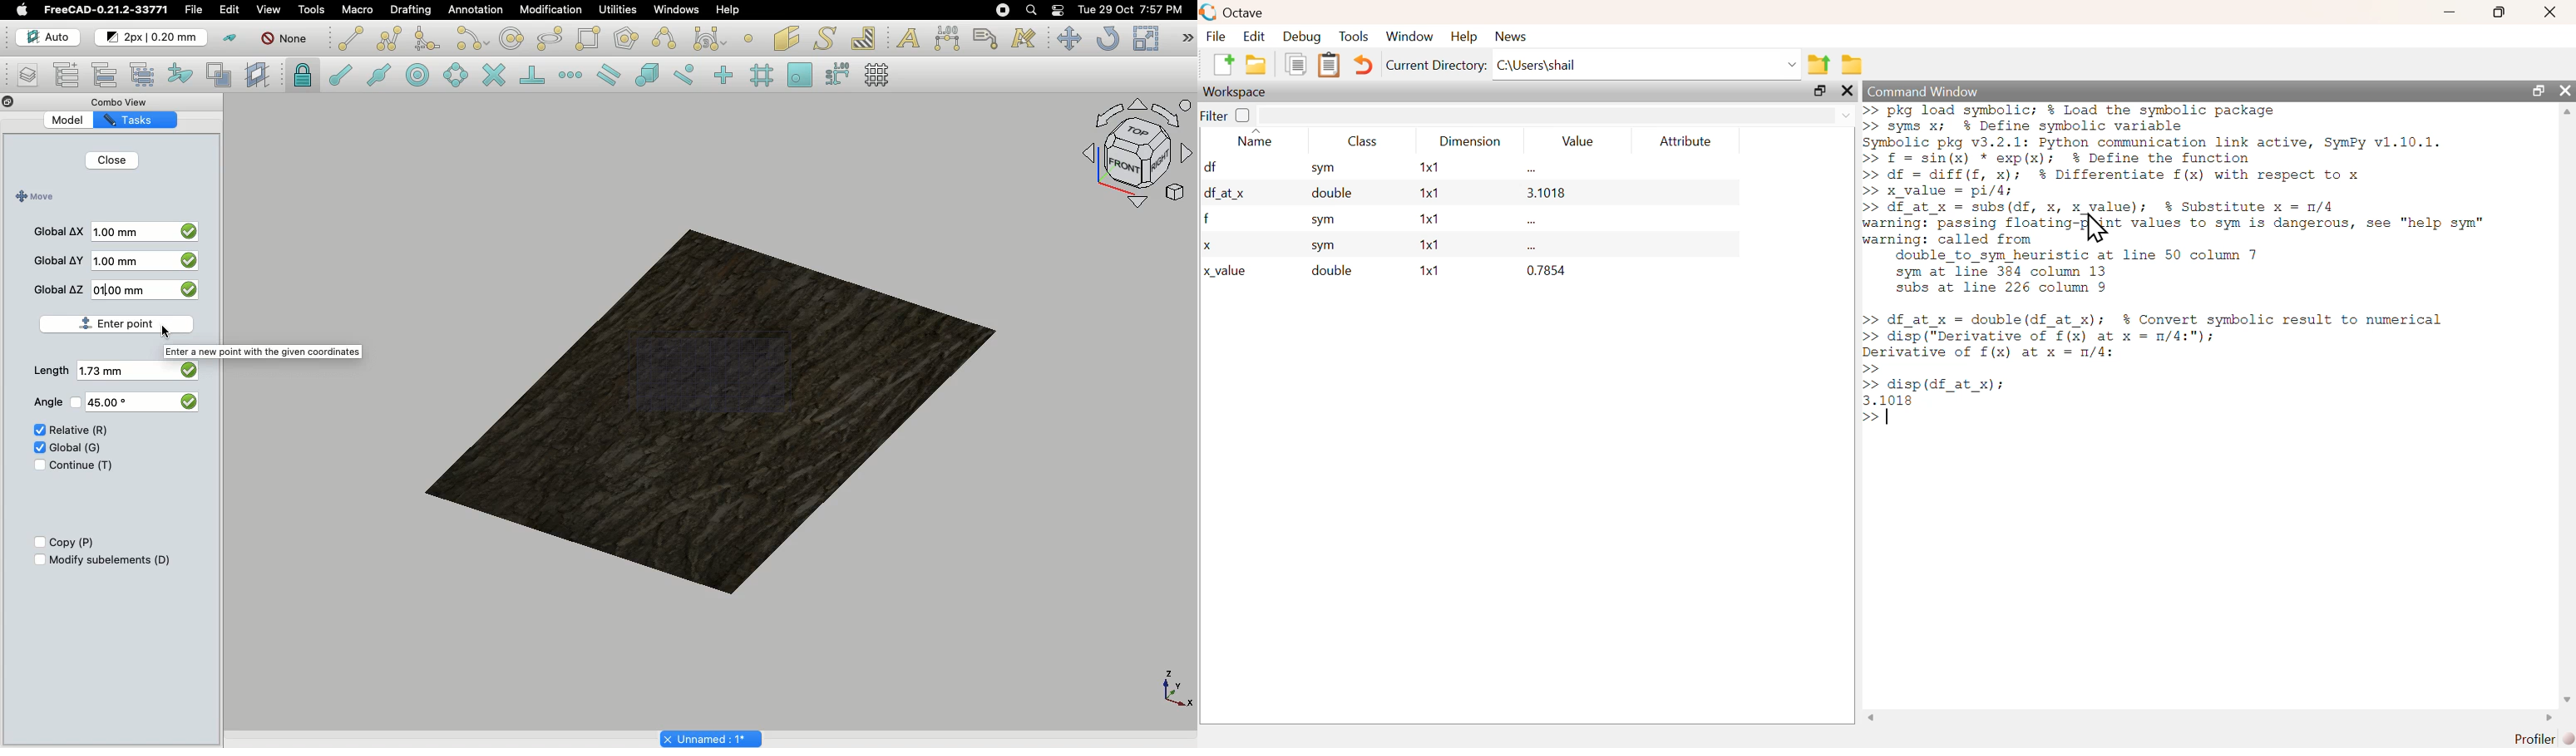 The width and height of the screenshot is (2576, 756). Describe the element at coordinates (471, 40) in the screenshot. I see `Arc tools` at that location.